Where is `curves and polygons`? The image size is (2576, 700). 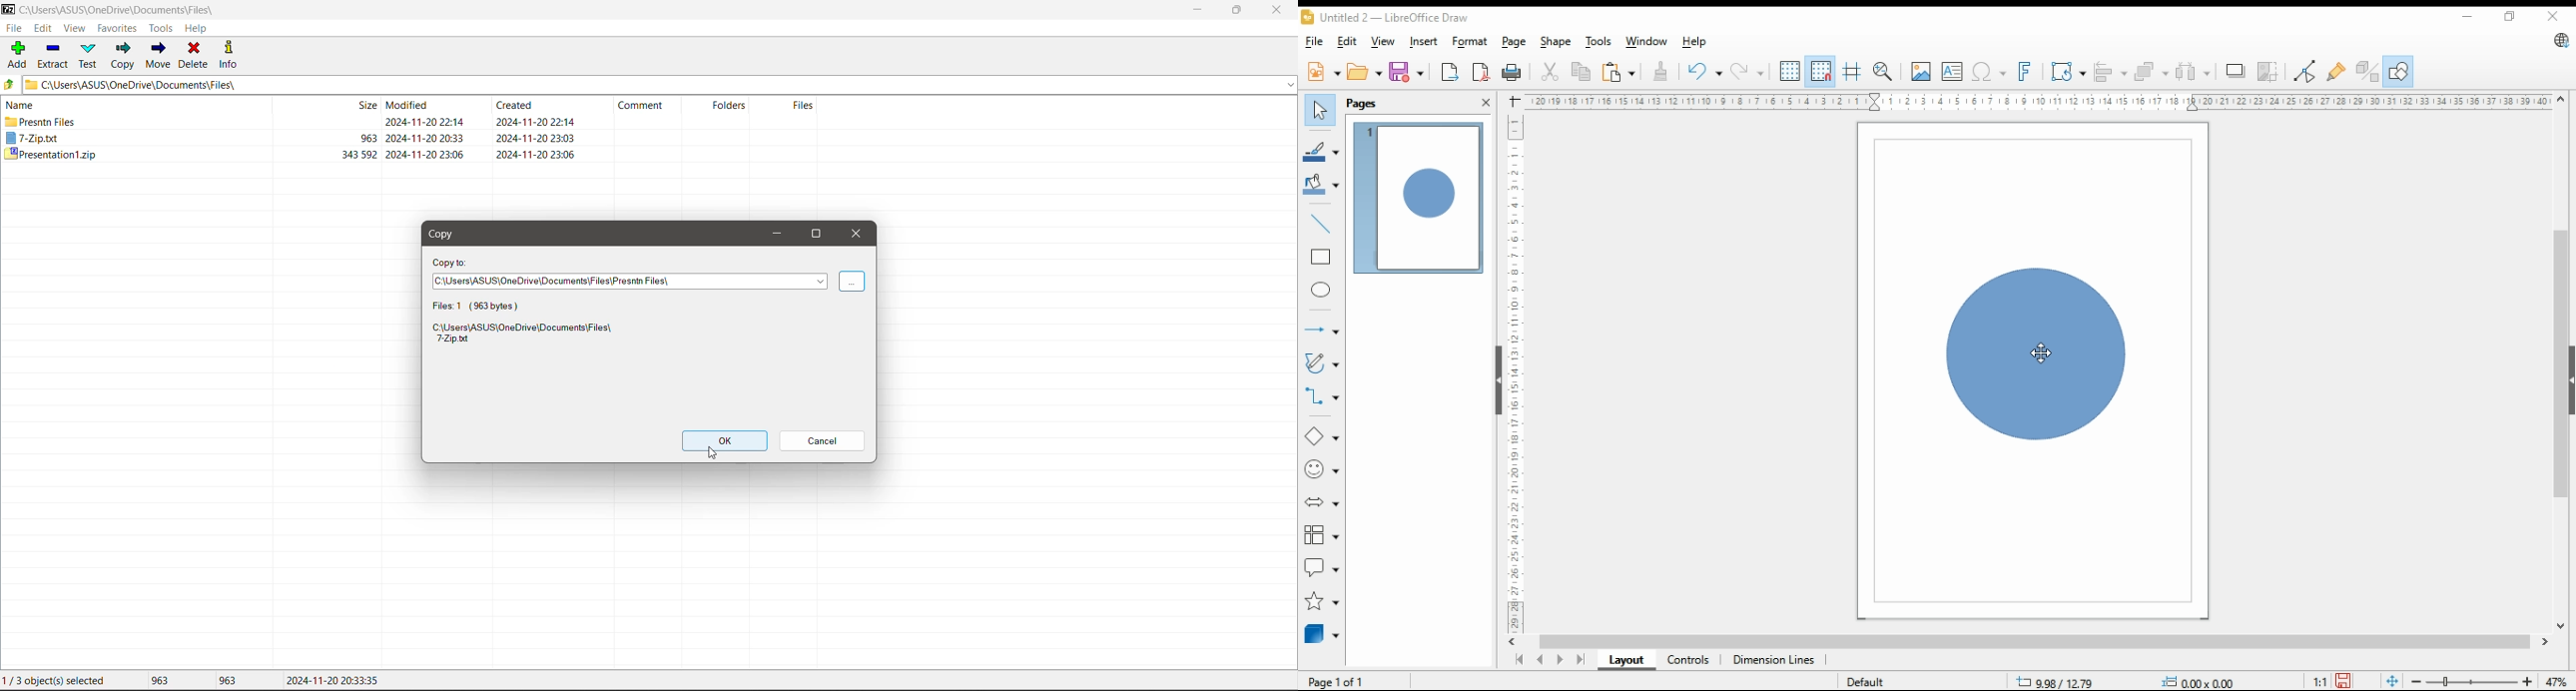 curves and polygons is located at coordinates (1321, 363).